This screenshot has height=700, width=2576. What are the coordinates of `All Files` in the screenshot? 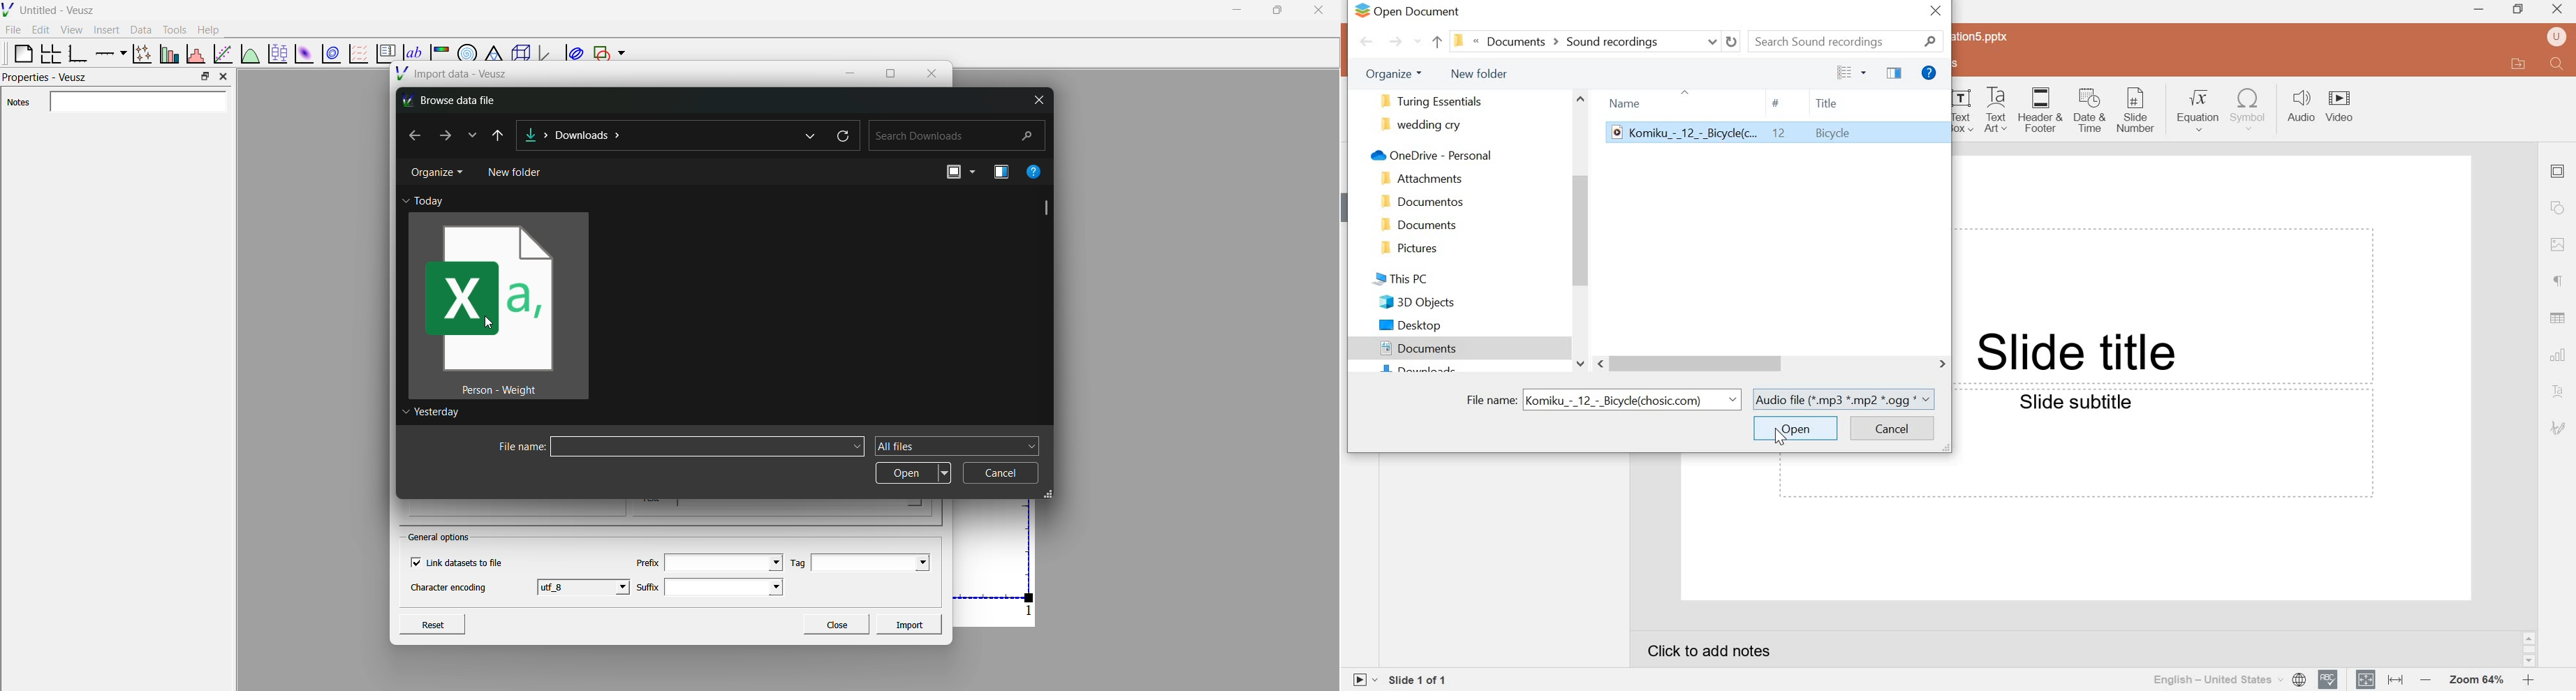 It's located at (942, 446).